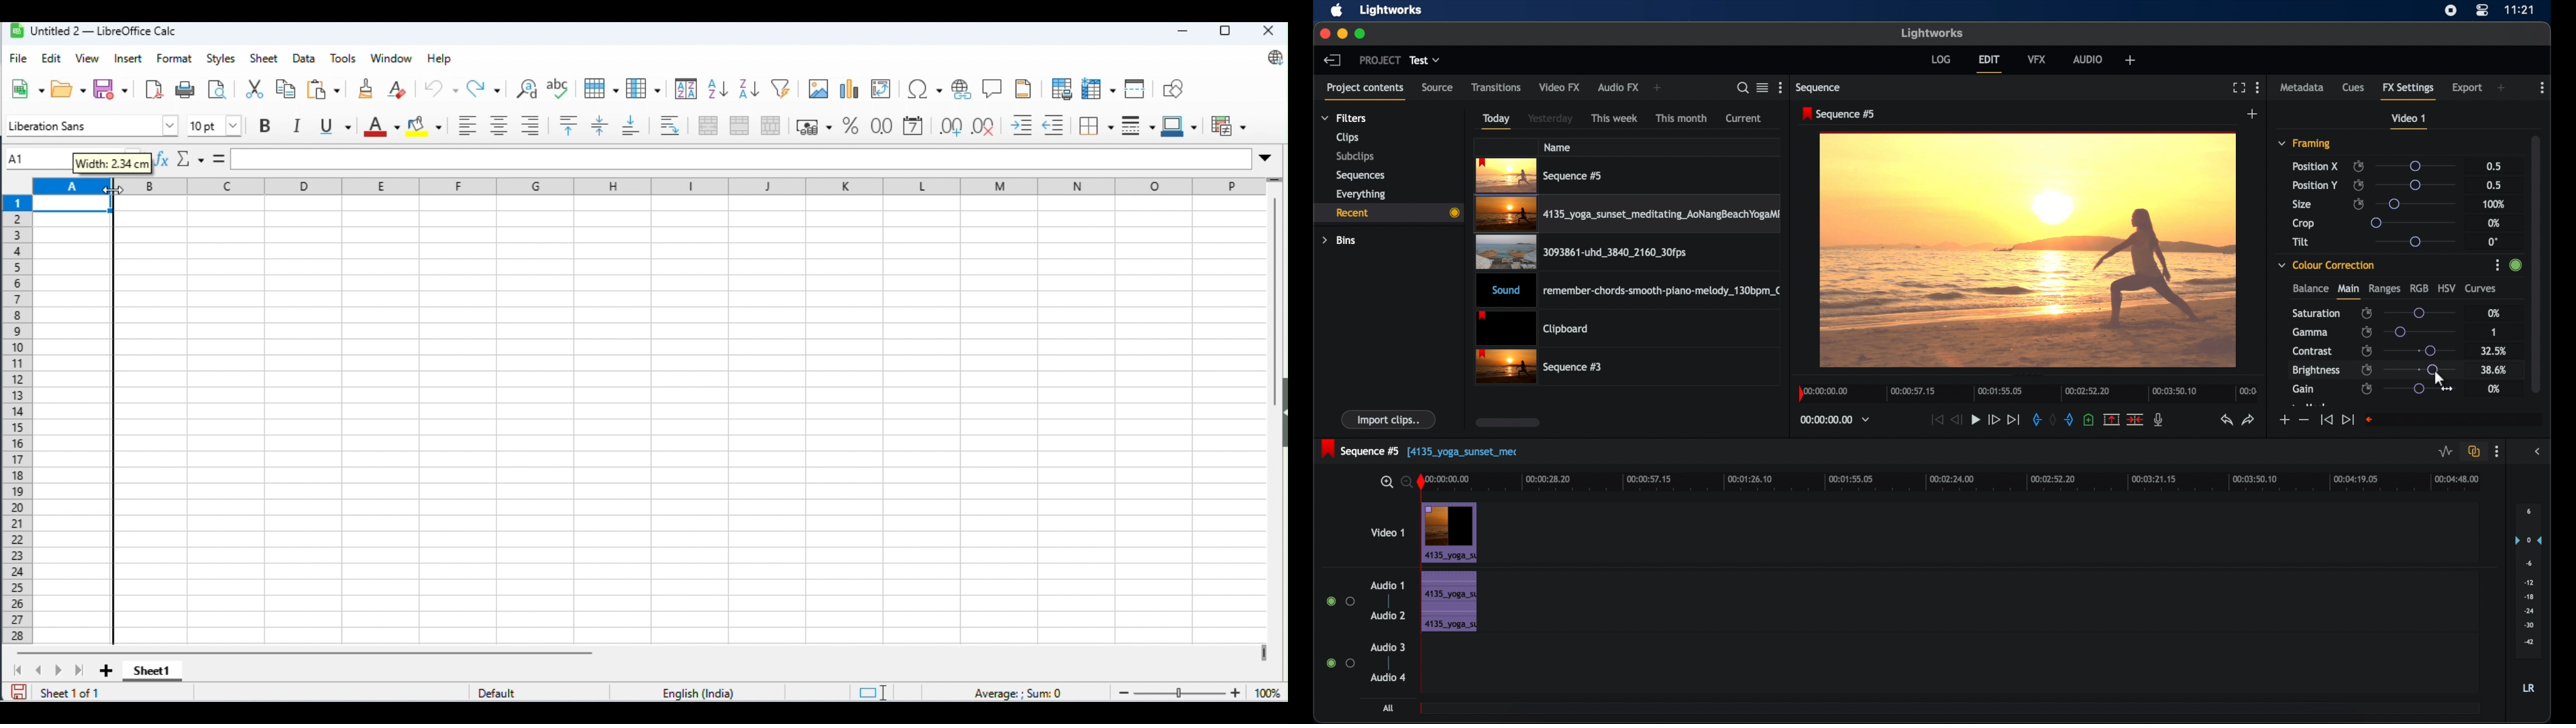 The height and width of the screenshot is (728, 2576). I want to click on last sheet, so click(80, 671).